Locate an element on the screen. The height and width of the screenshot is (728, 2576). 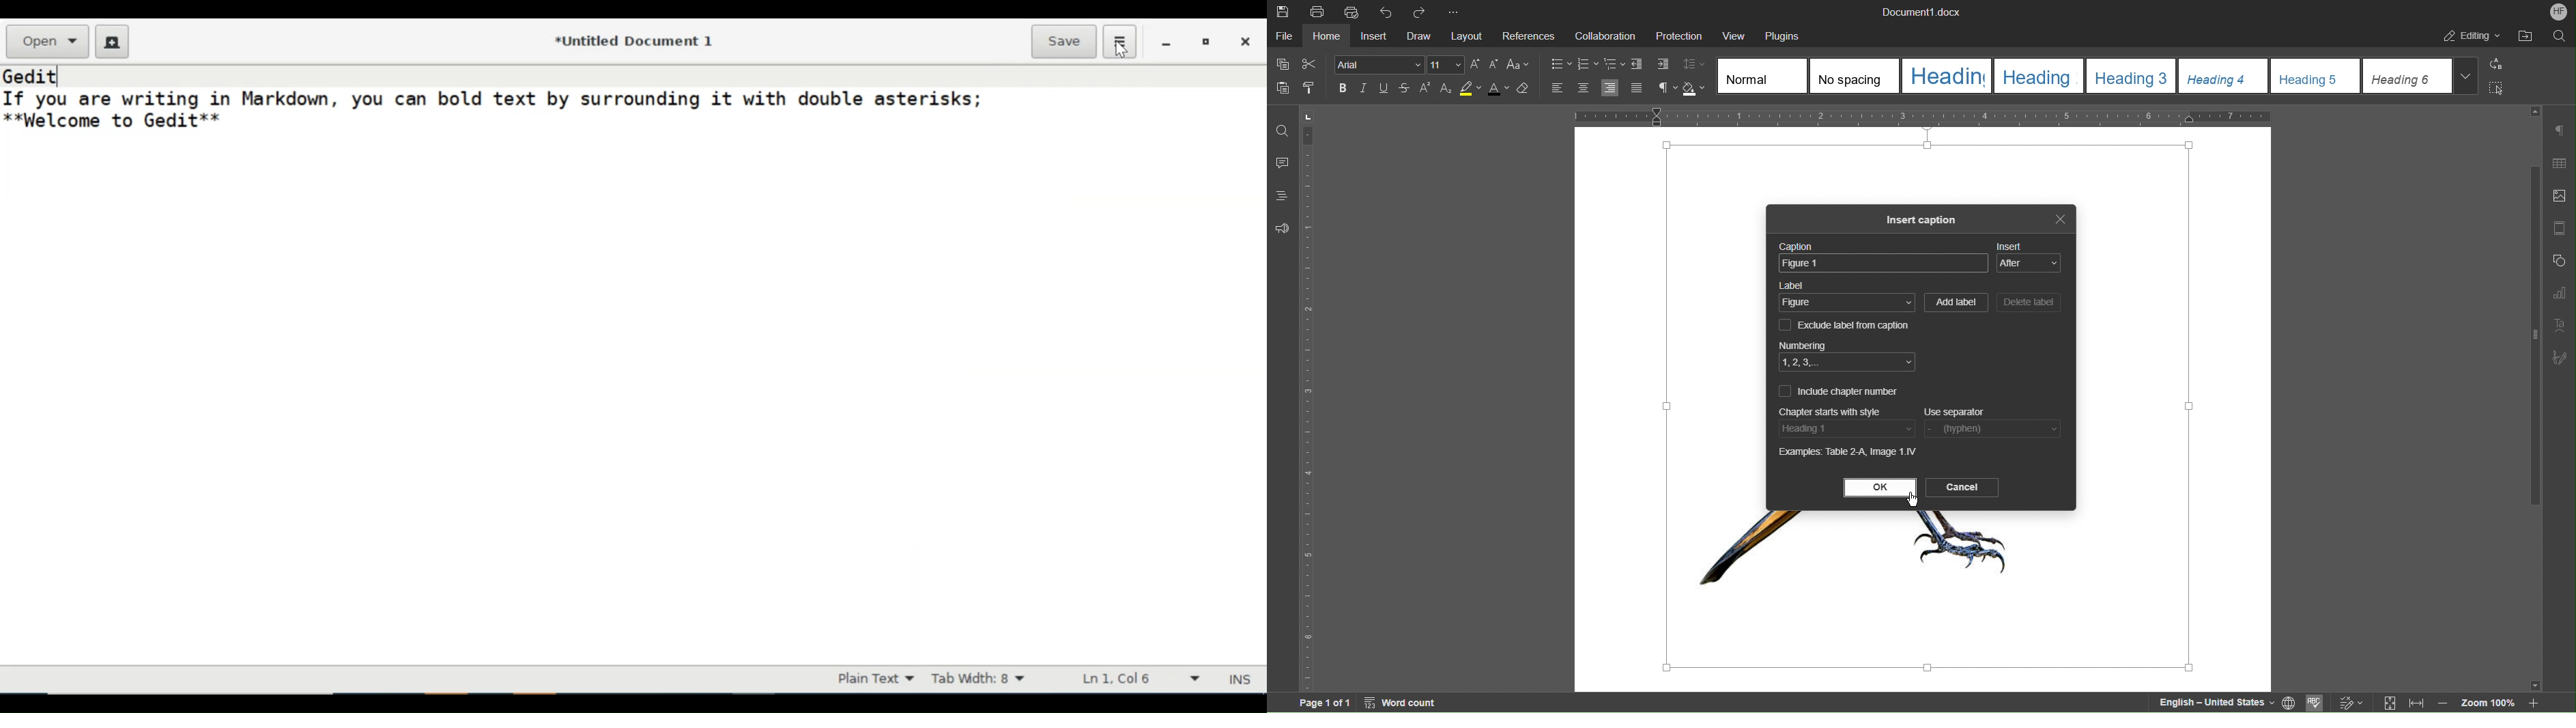
Superscript is located at coordinates (1425, 88).